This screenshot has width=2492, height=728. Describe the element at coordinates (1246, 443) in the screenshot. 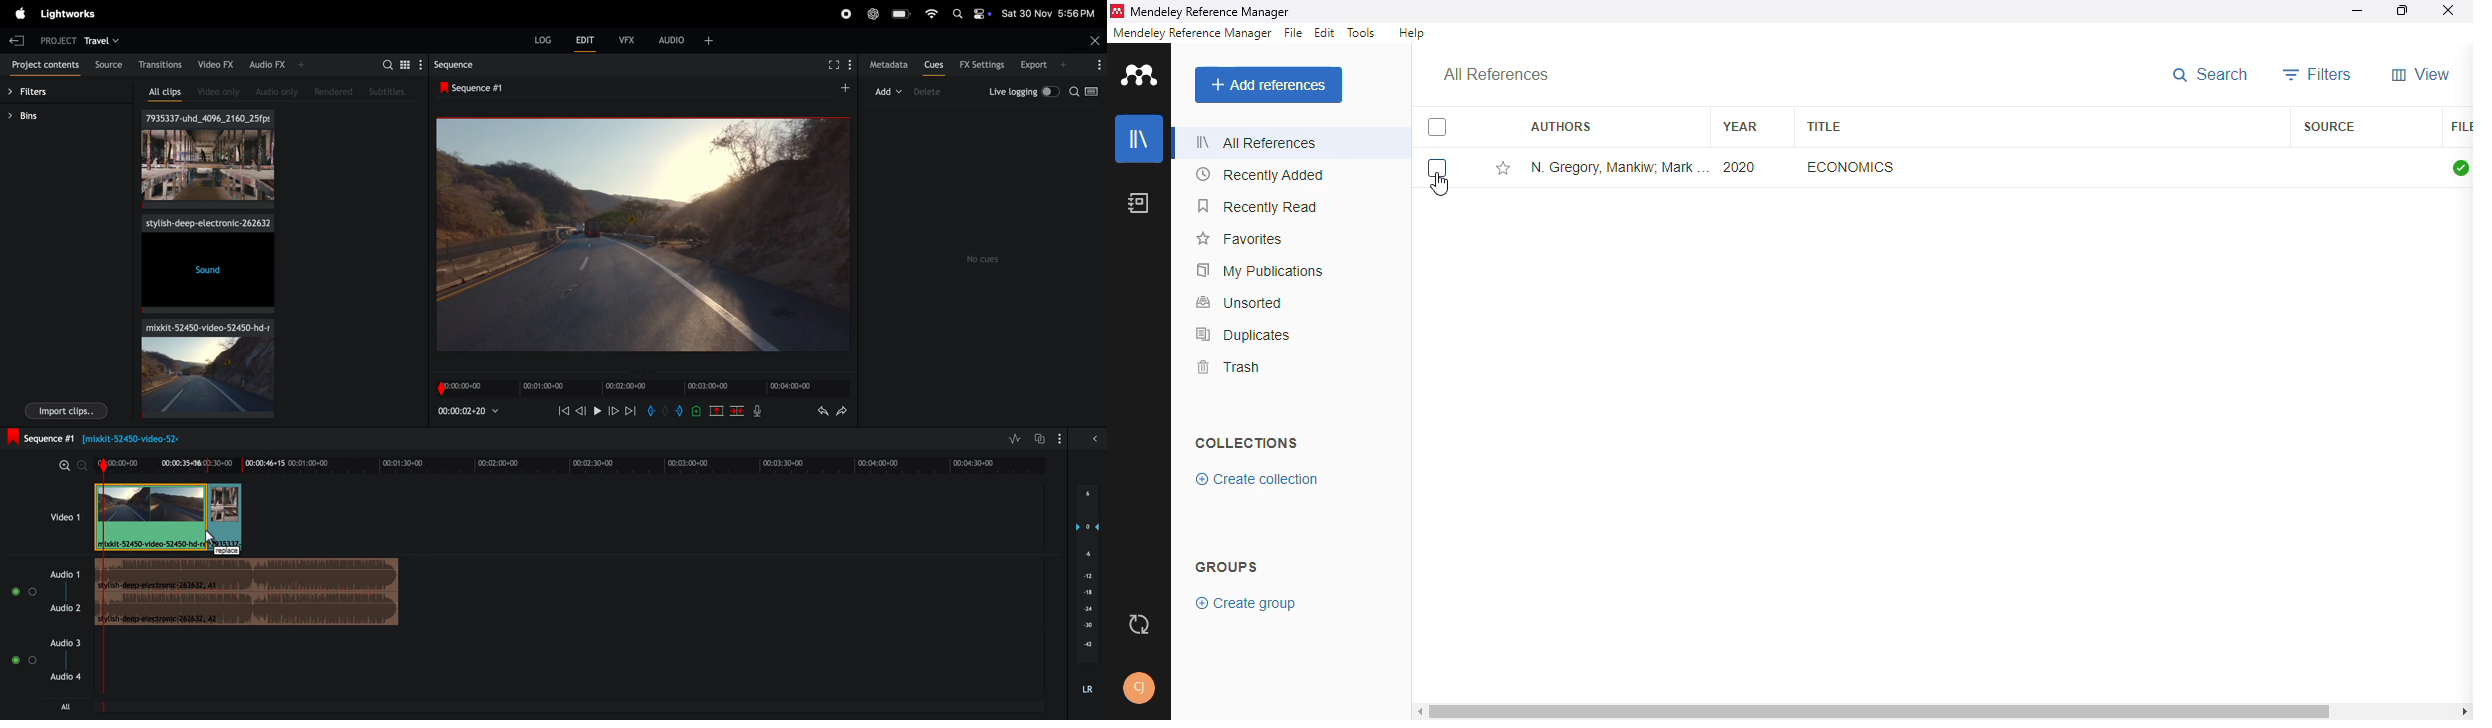

I see `collections` at that location.